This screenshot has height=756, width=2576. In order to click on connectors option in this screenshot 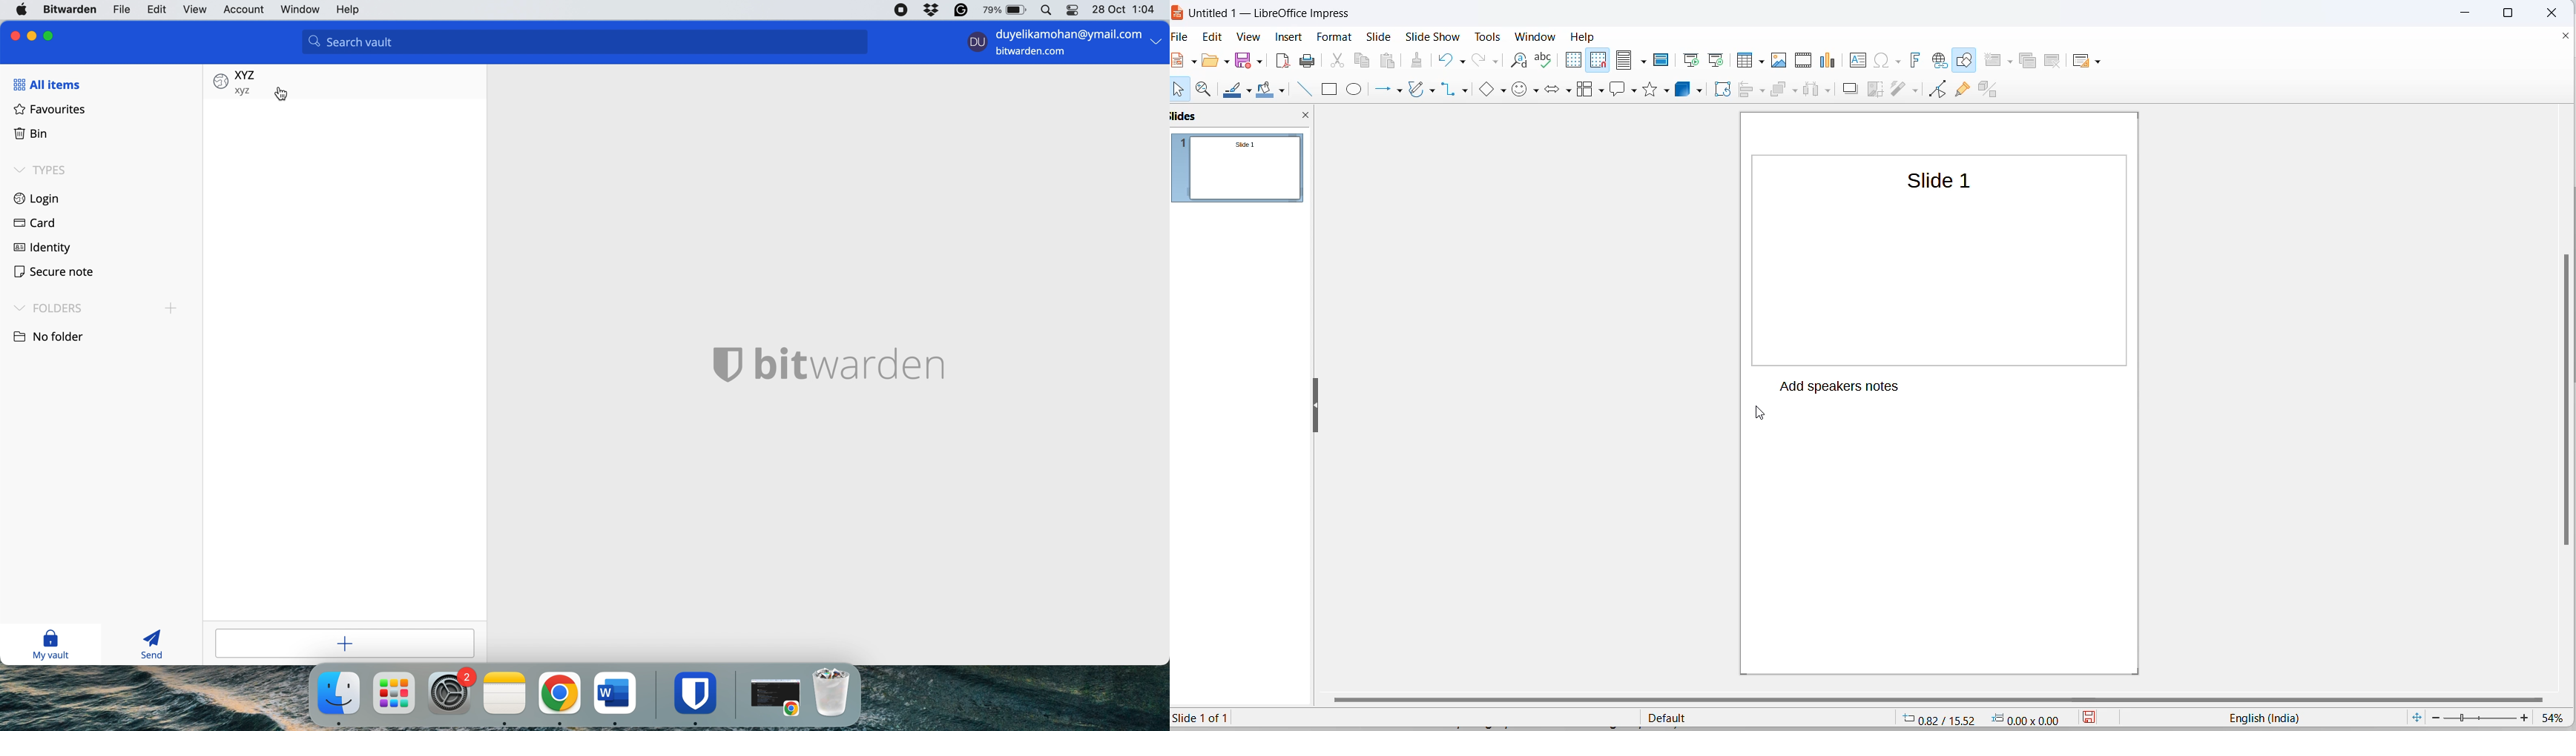, I will do `click(1466, 90)`.